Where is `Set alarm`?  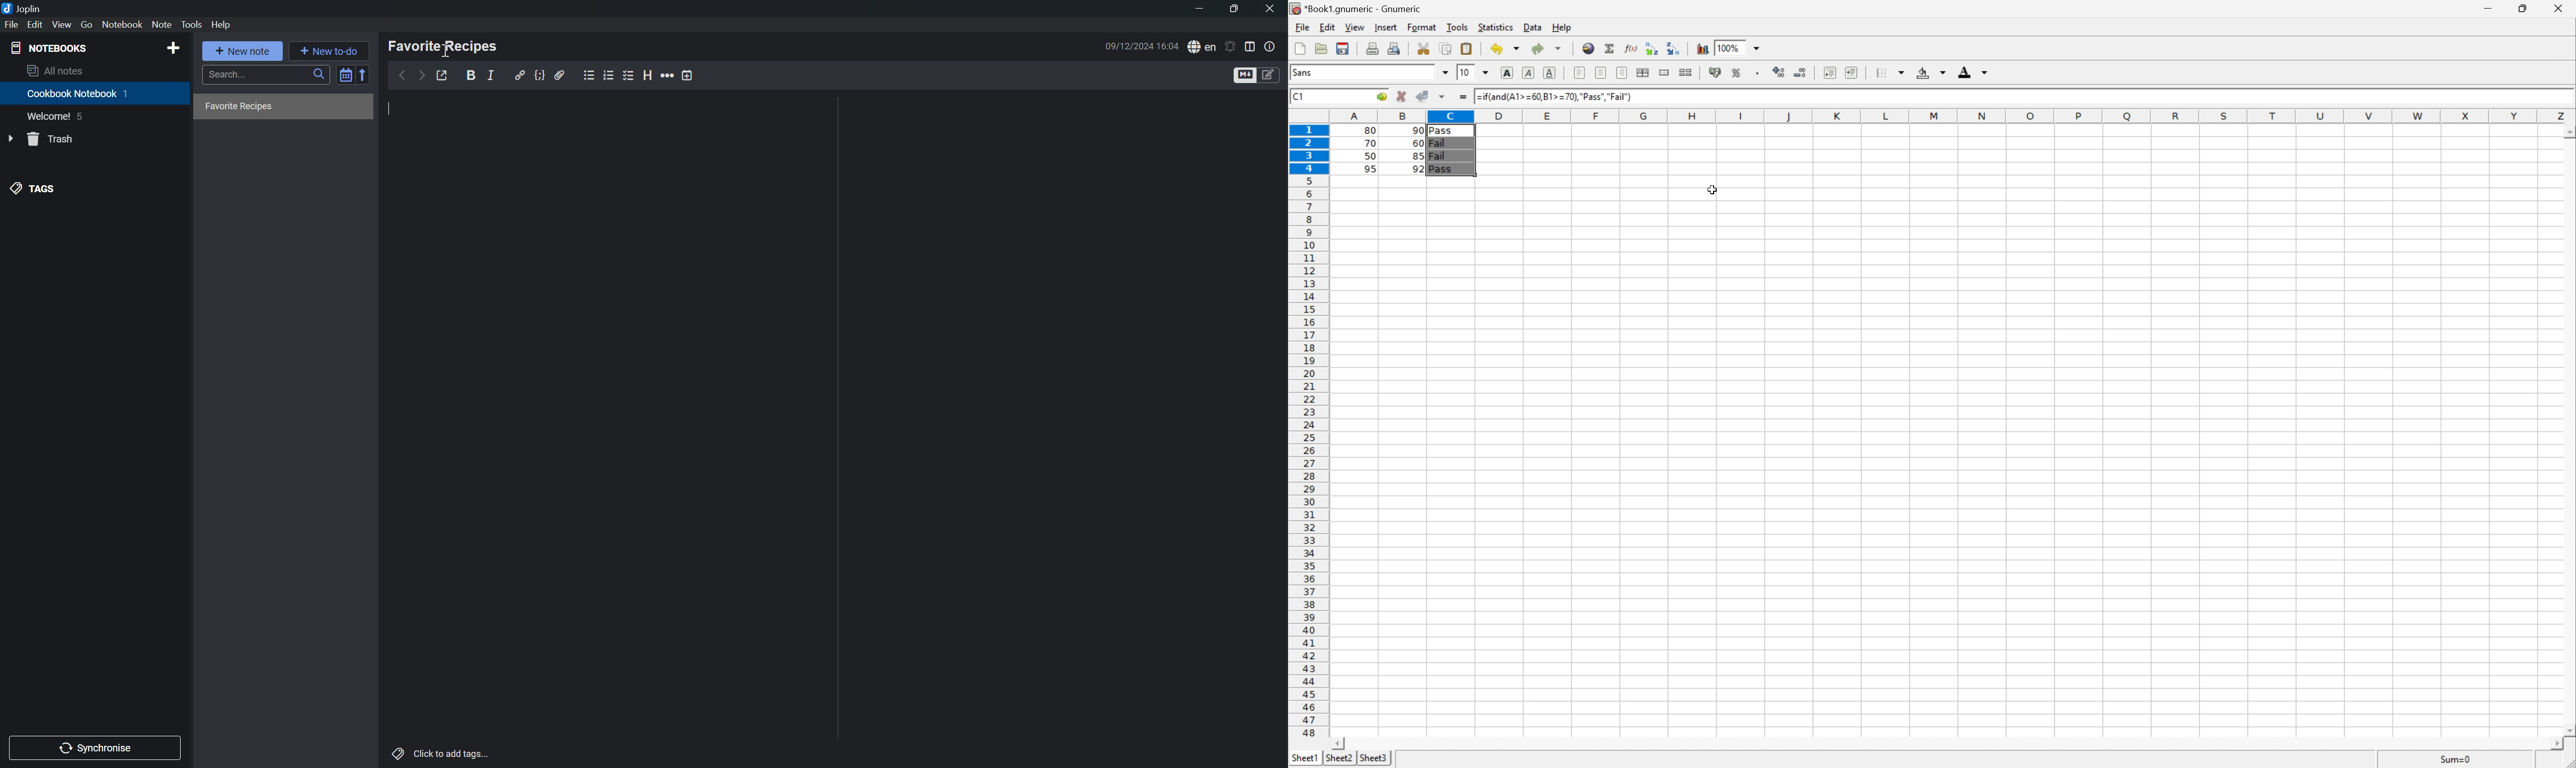
Set alarm is located at coordinates (1233, 45).